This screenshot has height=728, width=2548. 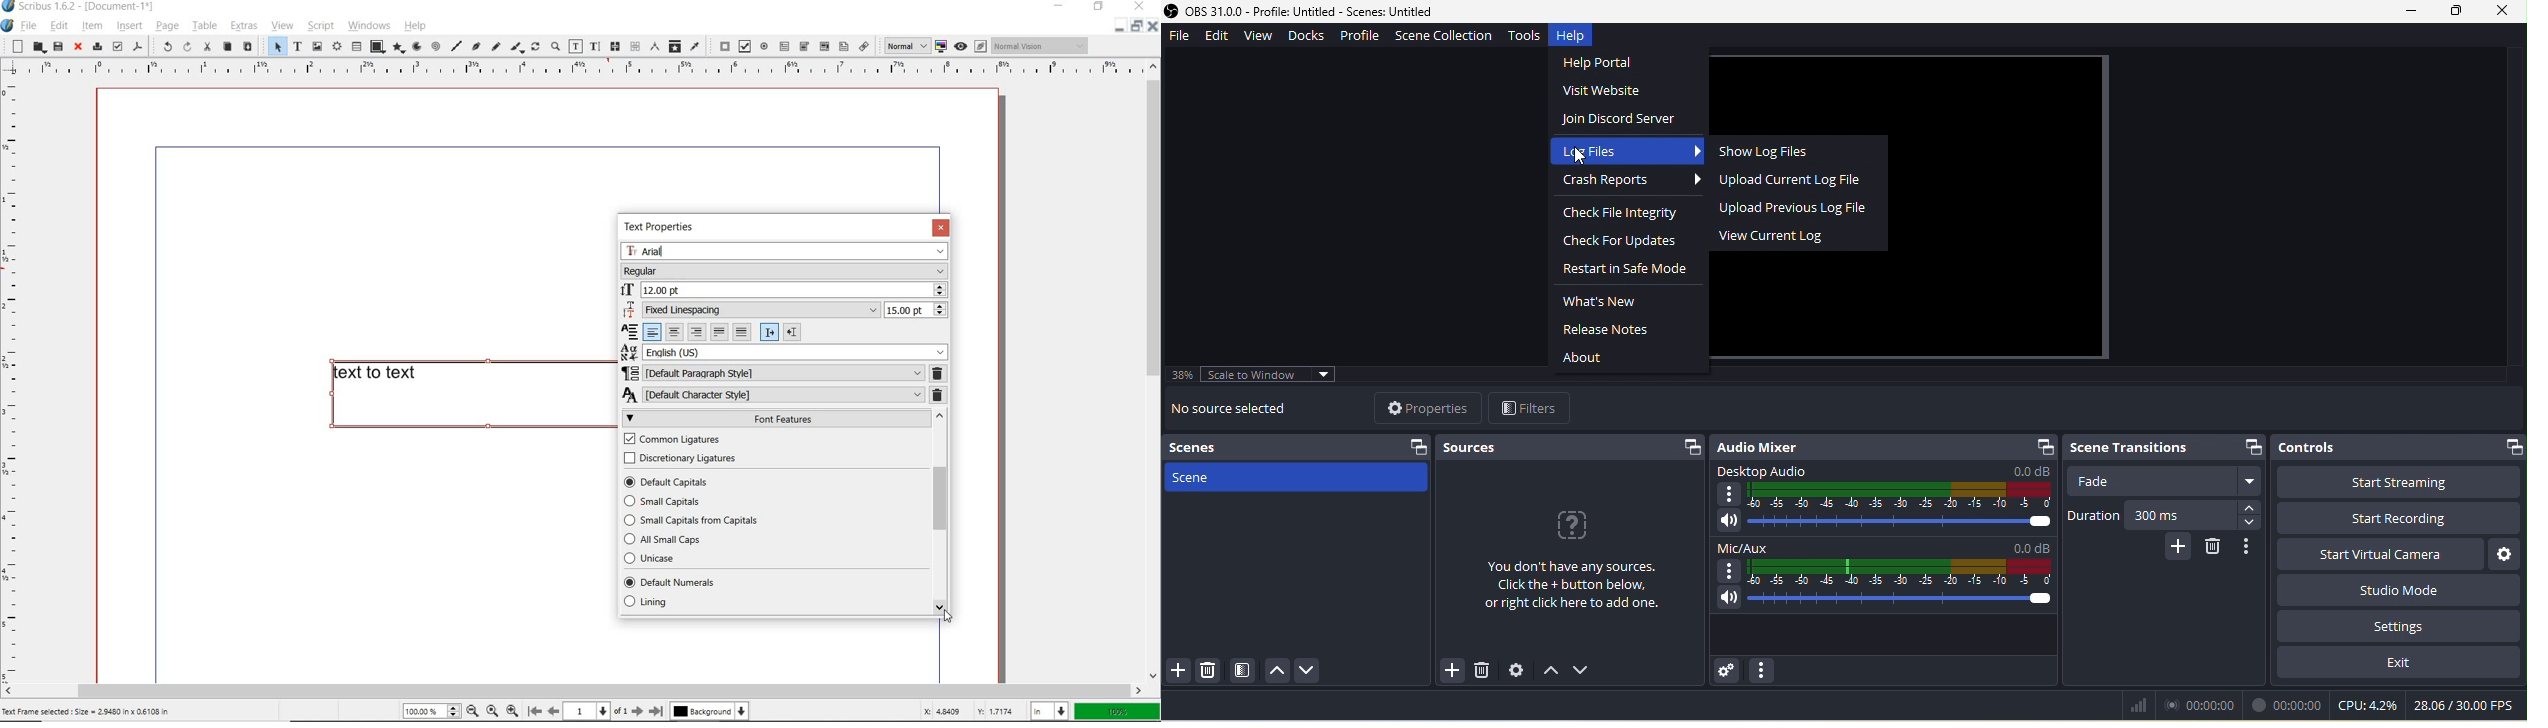 I want to click on Zoom in, so click(x=512, y=710).